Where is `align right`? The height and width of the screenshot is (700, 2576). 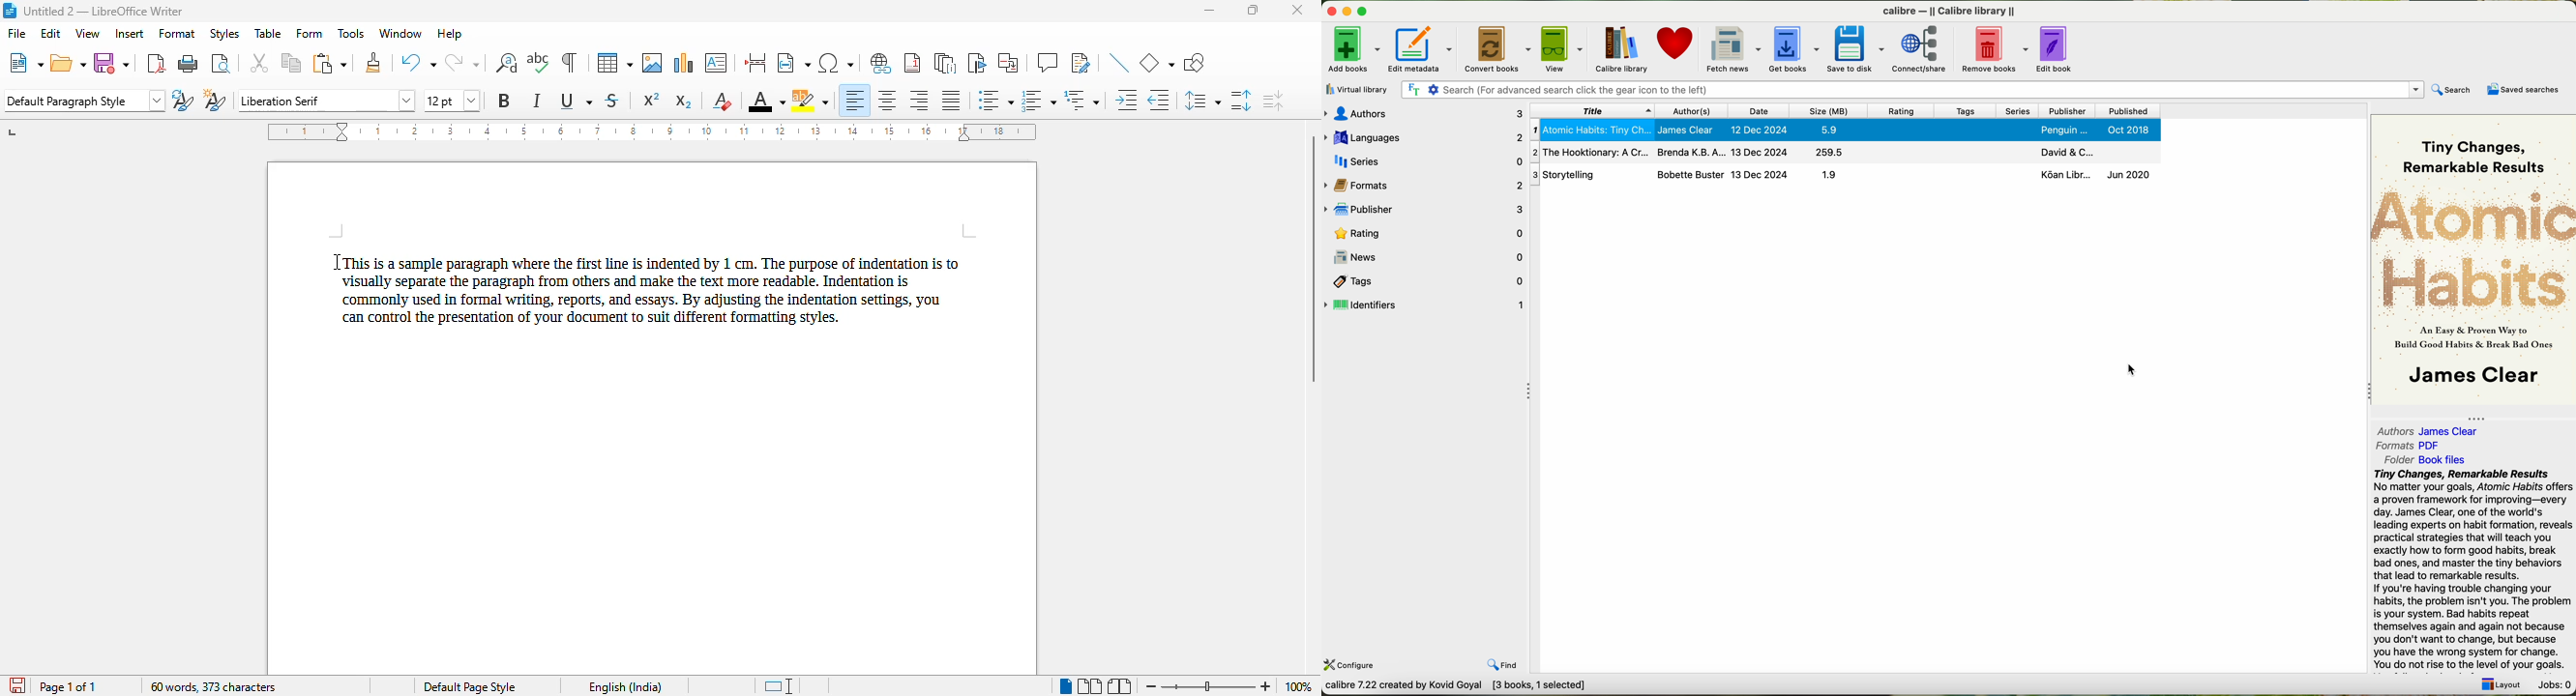 align right is located at coordinates (918, 100).